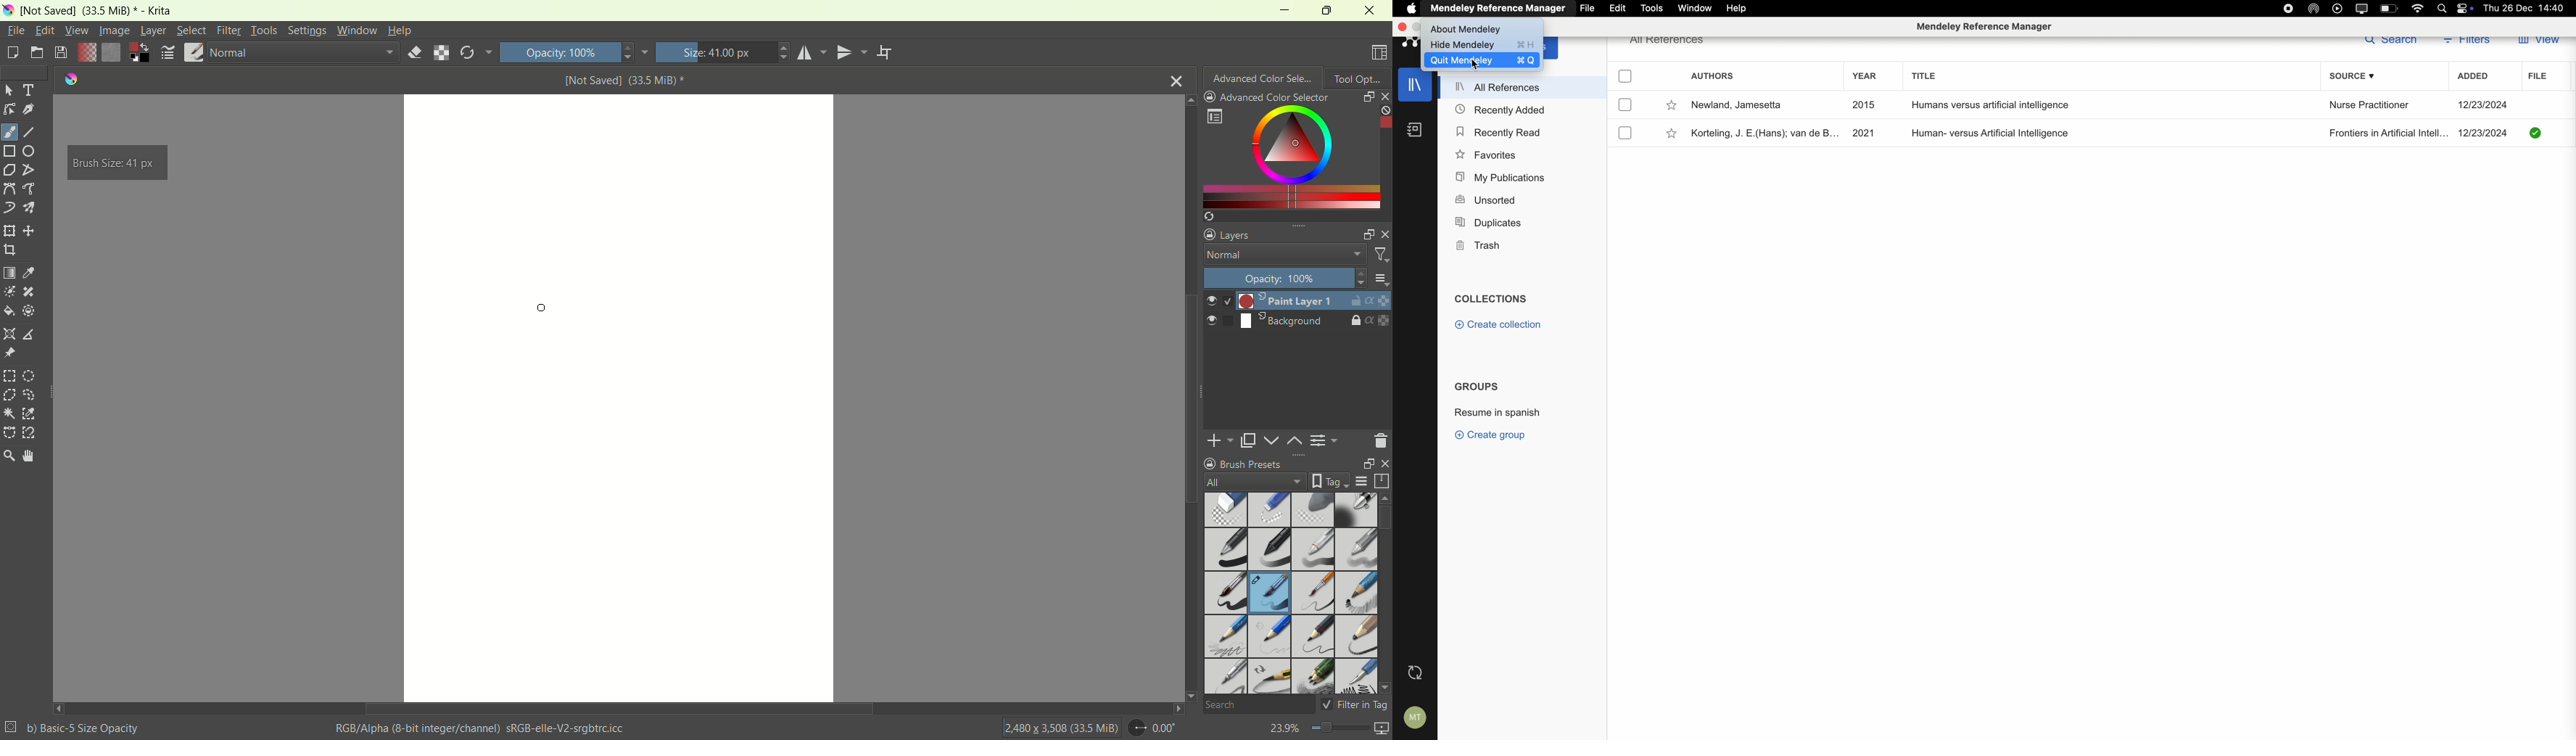 The image size is (2576, 756). Describe the element at coordinates (32, 151) in the screenshot. I see `ellipse` at that location.